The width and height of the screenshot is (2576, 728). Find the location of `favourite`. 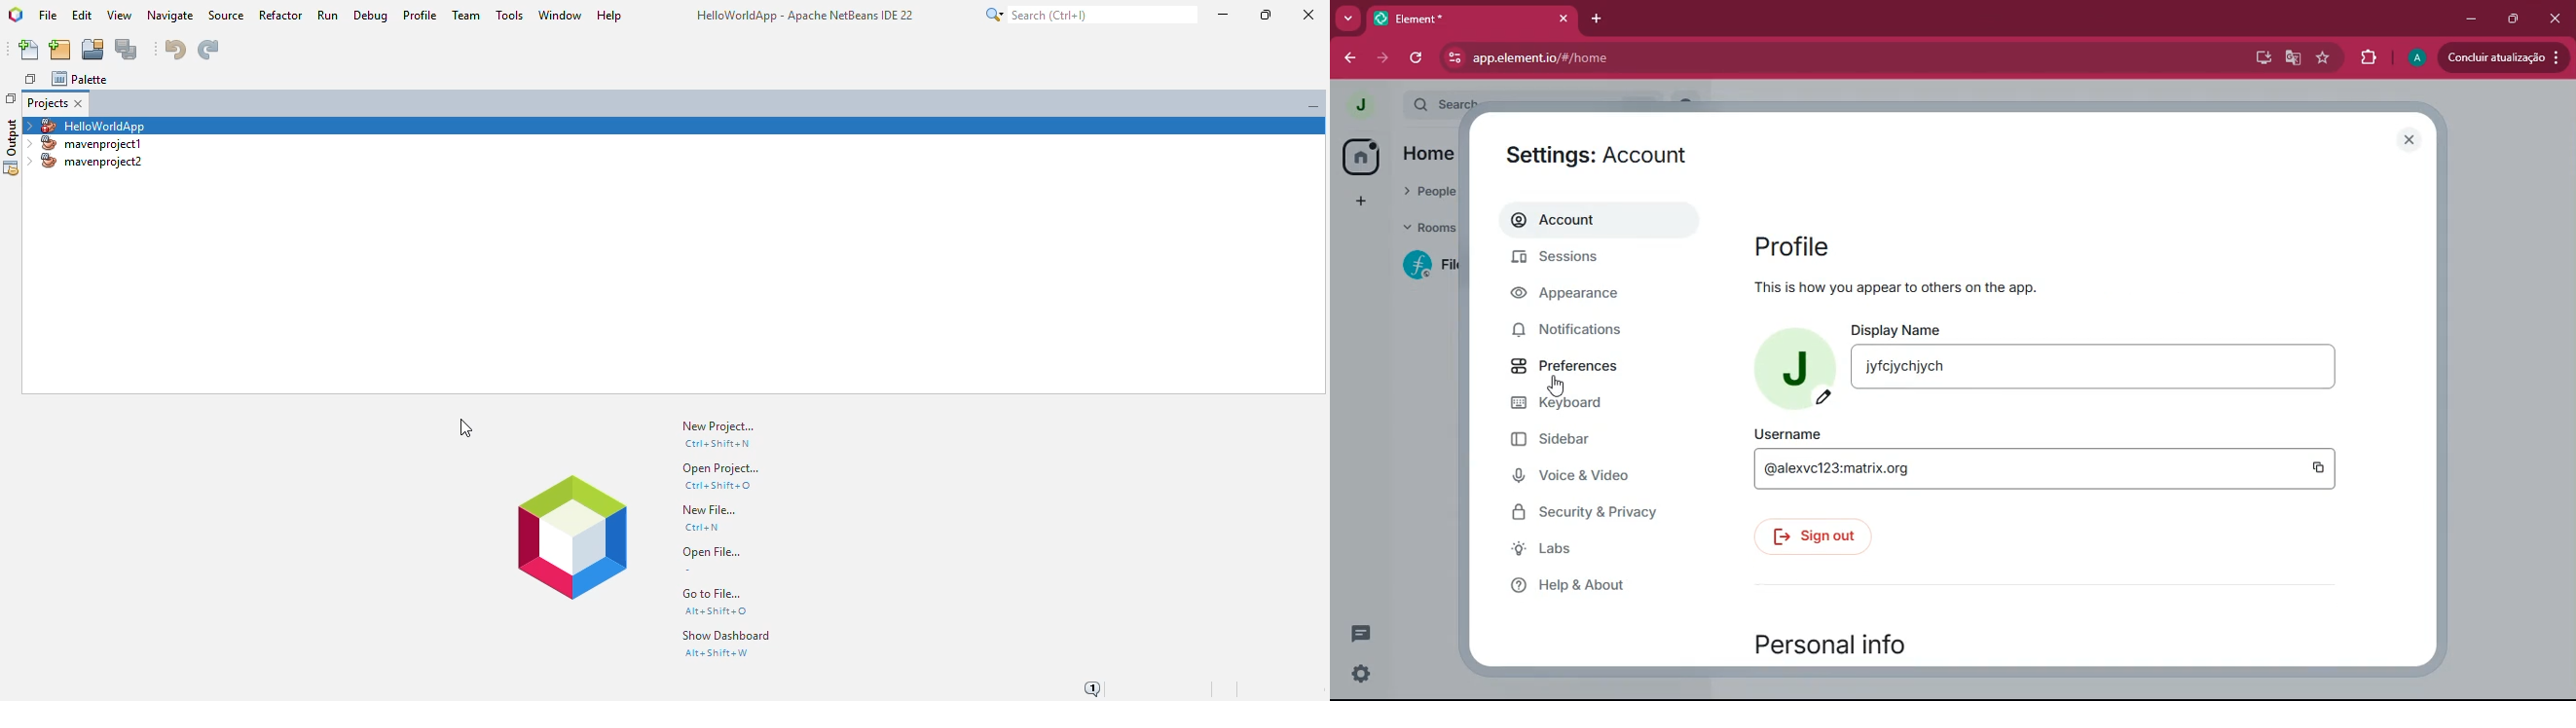

favourite is located at coordinates (2323, 59).